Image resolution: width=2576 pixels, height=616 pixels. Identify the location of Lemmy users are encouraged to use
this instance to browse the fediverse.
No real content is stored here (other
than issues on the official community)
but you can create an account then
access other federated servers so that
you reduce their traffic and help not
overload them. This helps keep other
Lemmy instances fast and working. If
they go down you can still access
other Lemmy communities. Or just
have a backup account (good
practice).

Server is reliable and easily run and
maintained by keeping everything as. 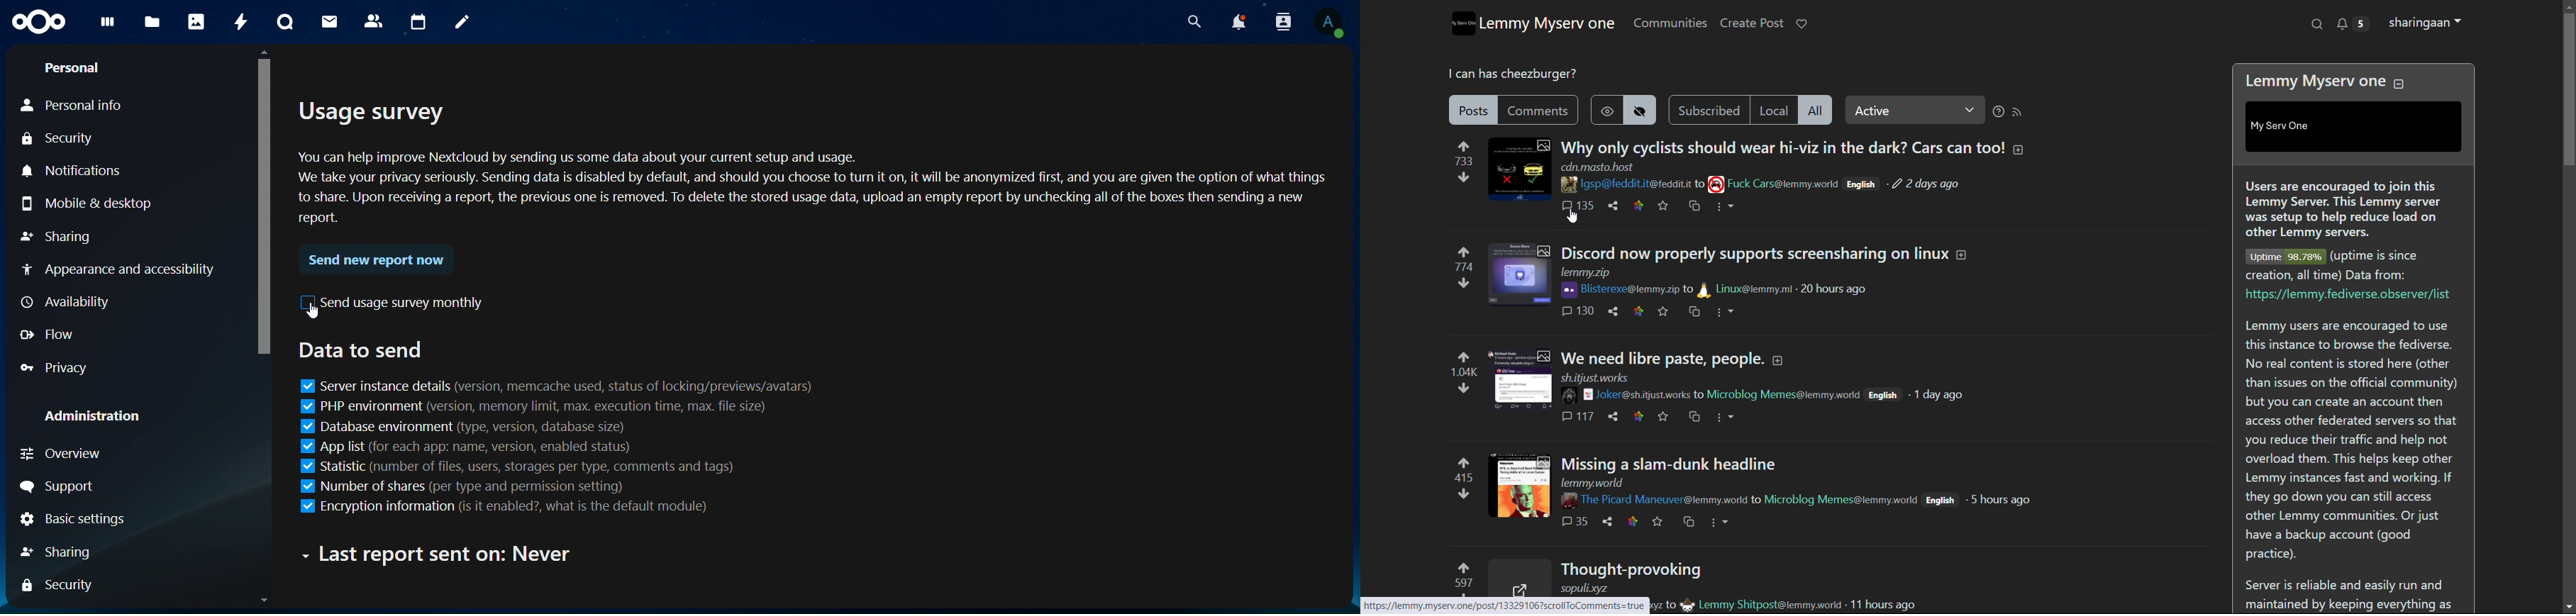
(2354, 463).